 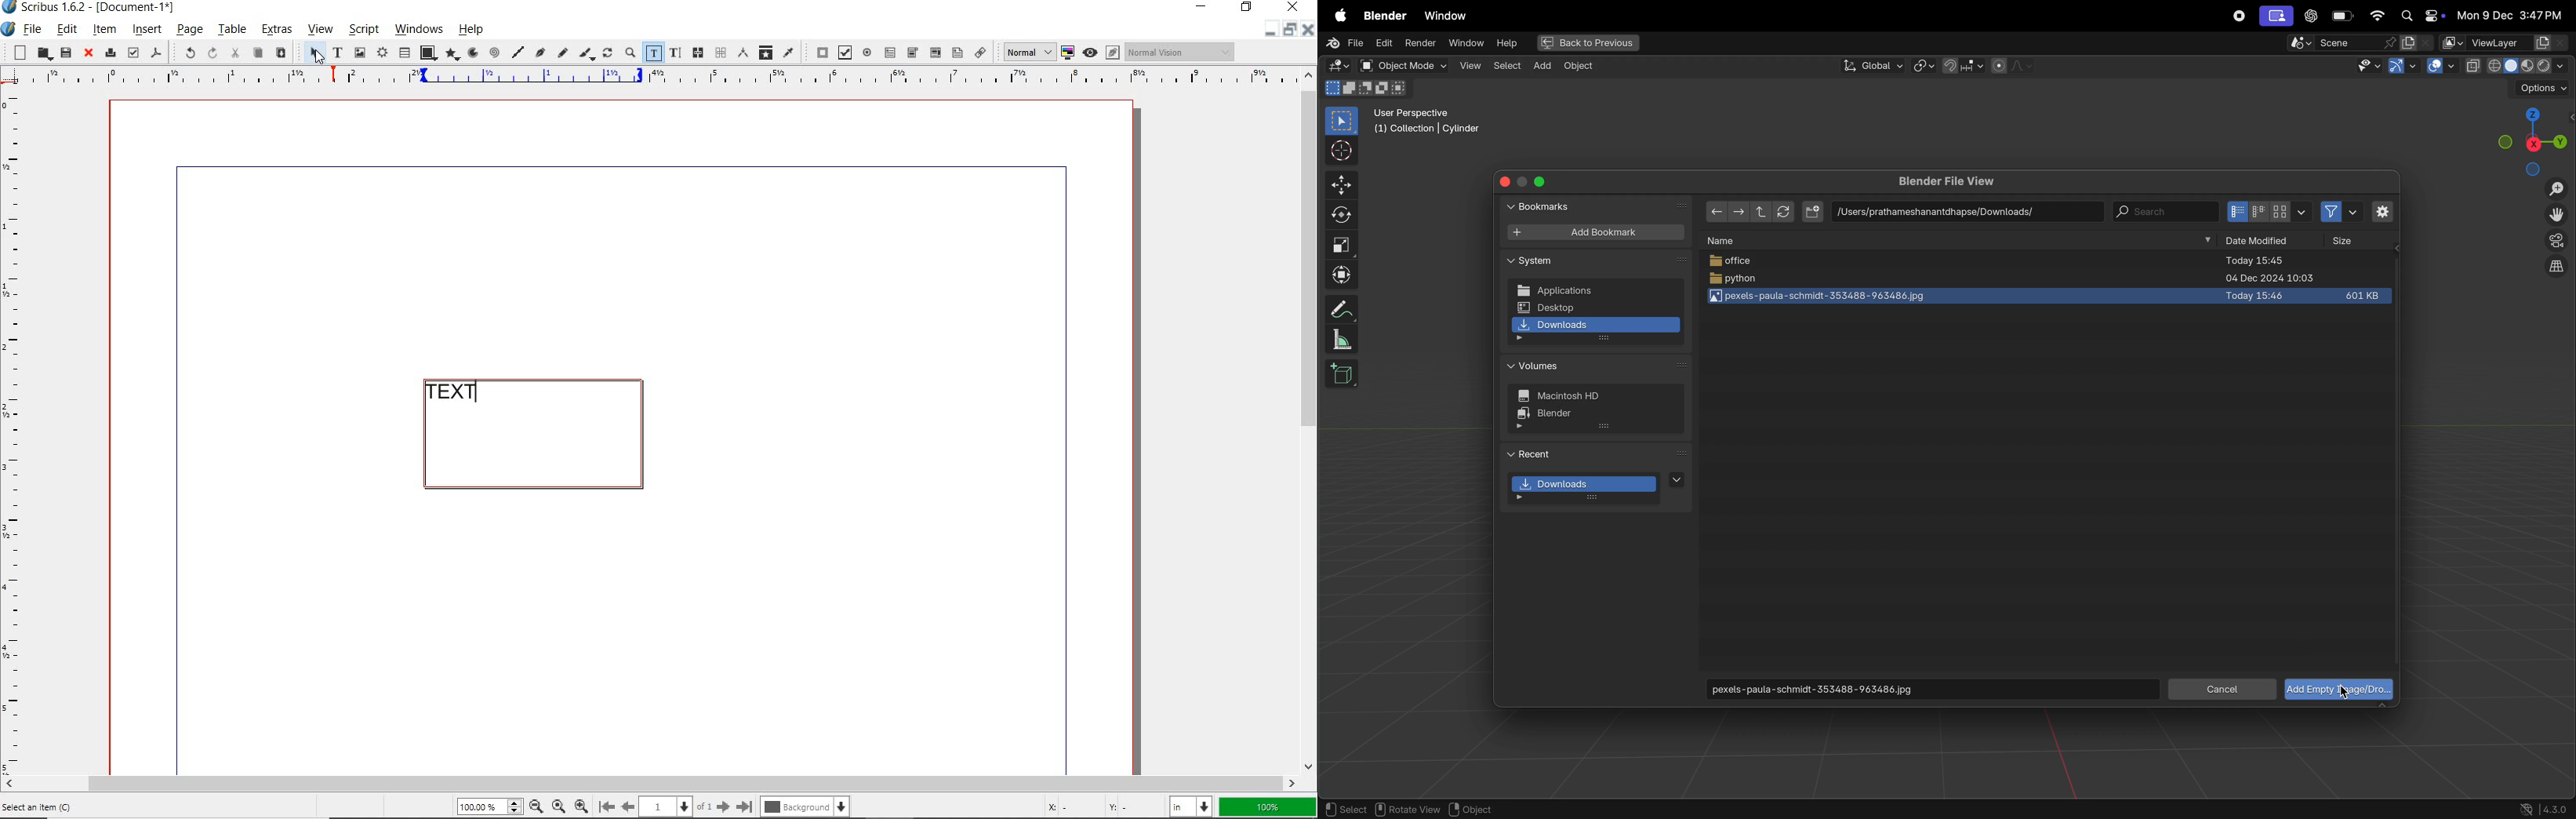 I want to click on icon view, so click(x=2269, y=212).